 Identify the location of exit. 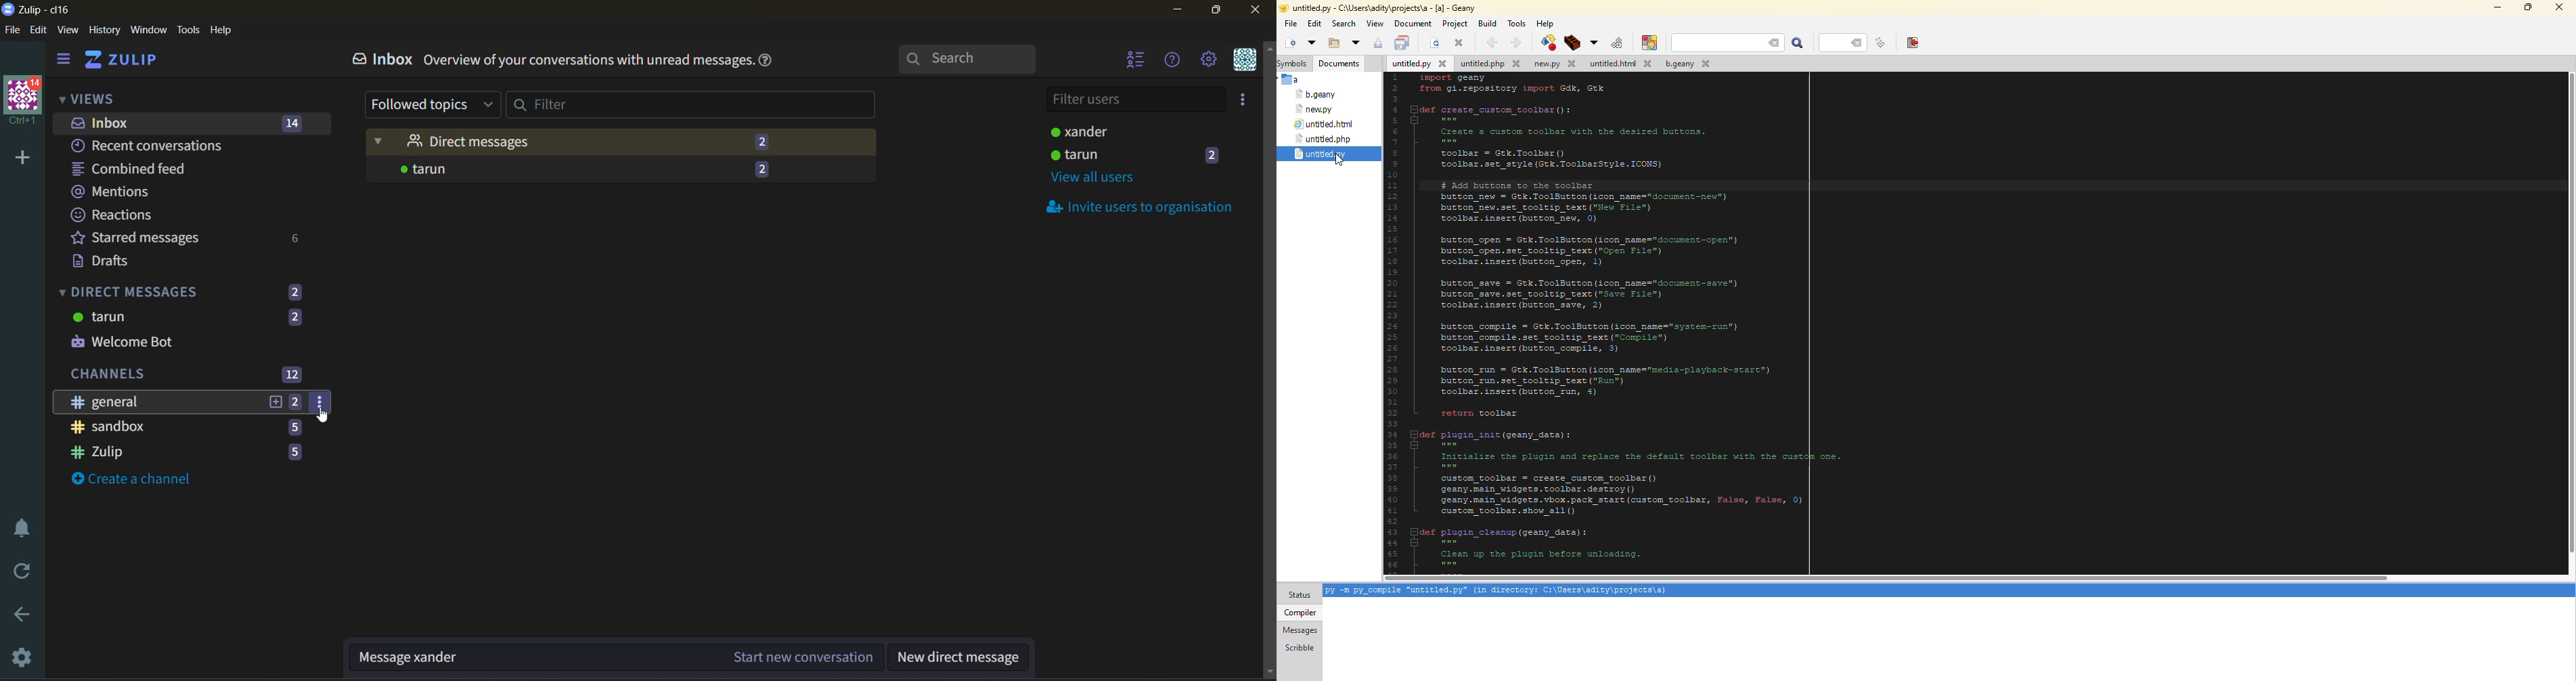
(1909, 43).